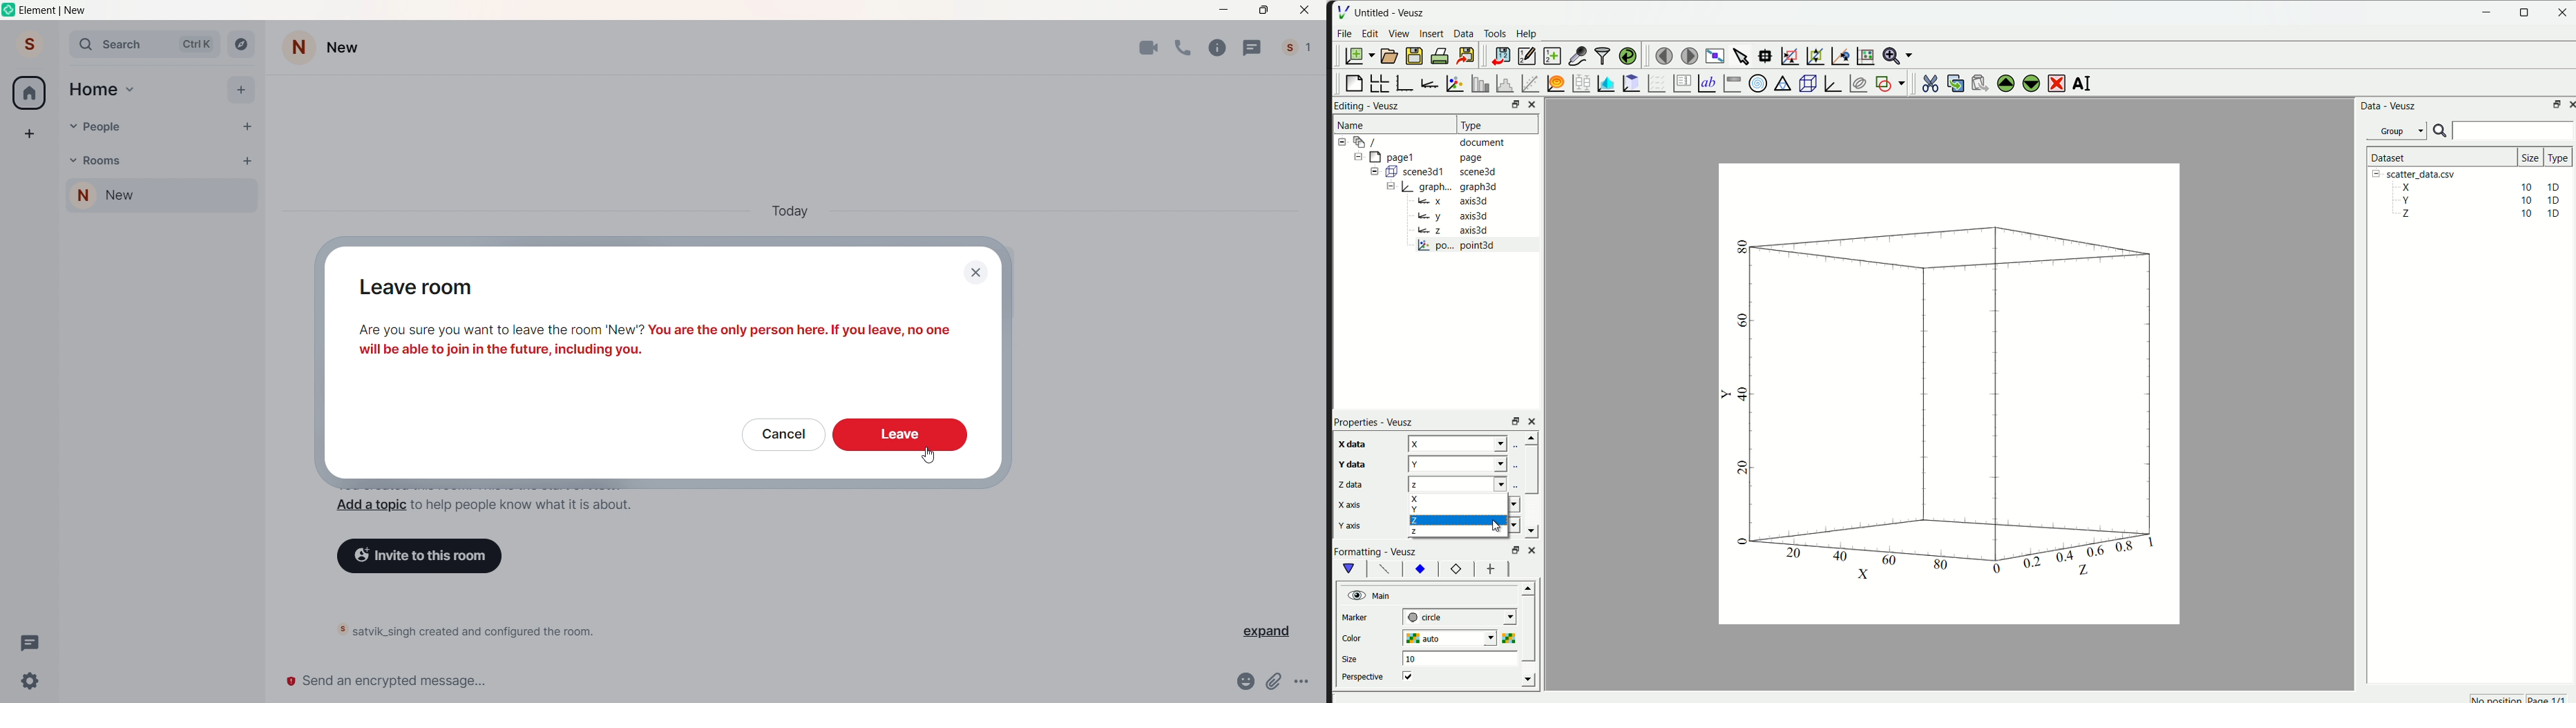 This screenshot has width=2576, height=728. I want to click on Invite to this Room, so click(426, 555).